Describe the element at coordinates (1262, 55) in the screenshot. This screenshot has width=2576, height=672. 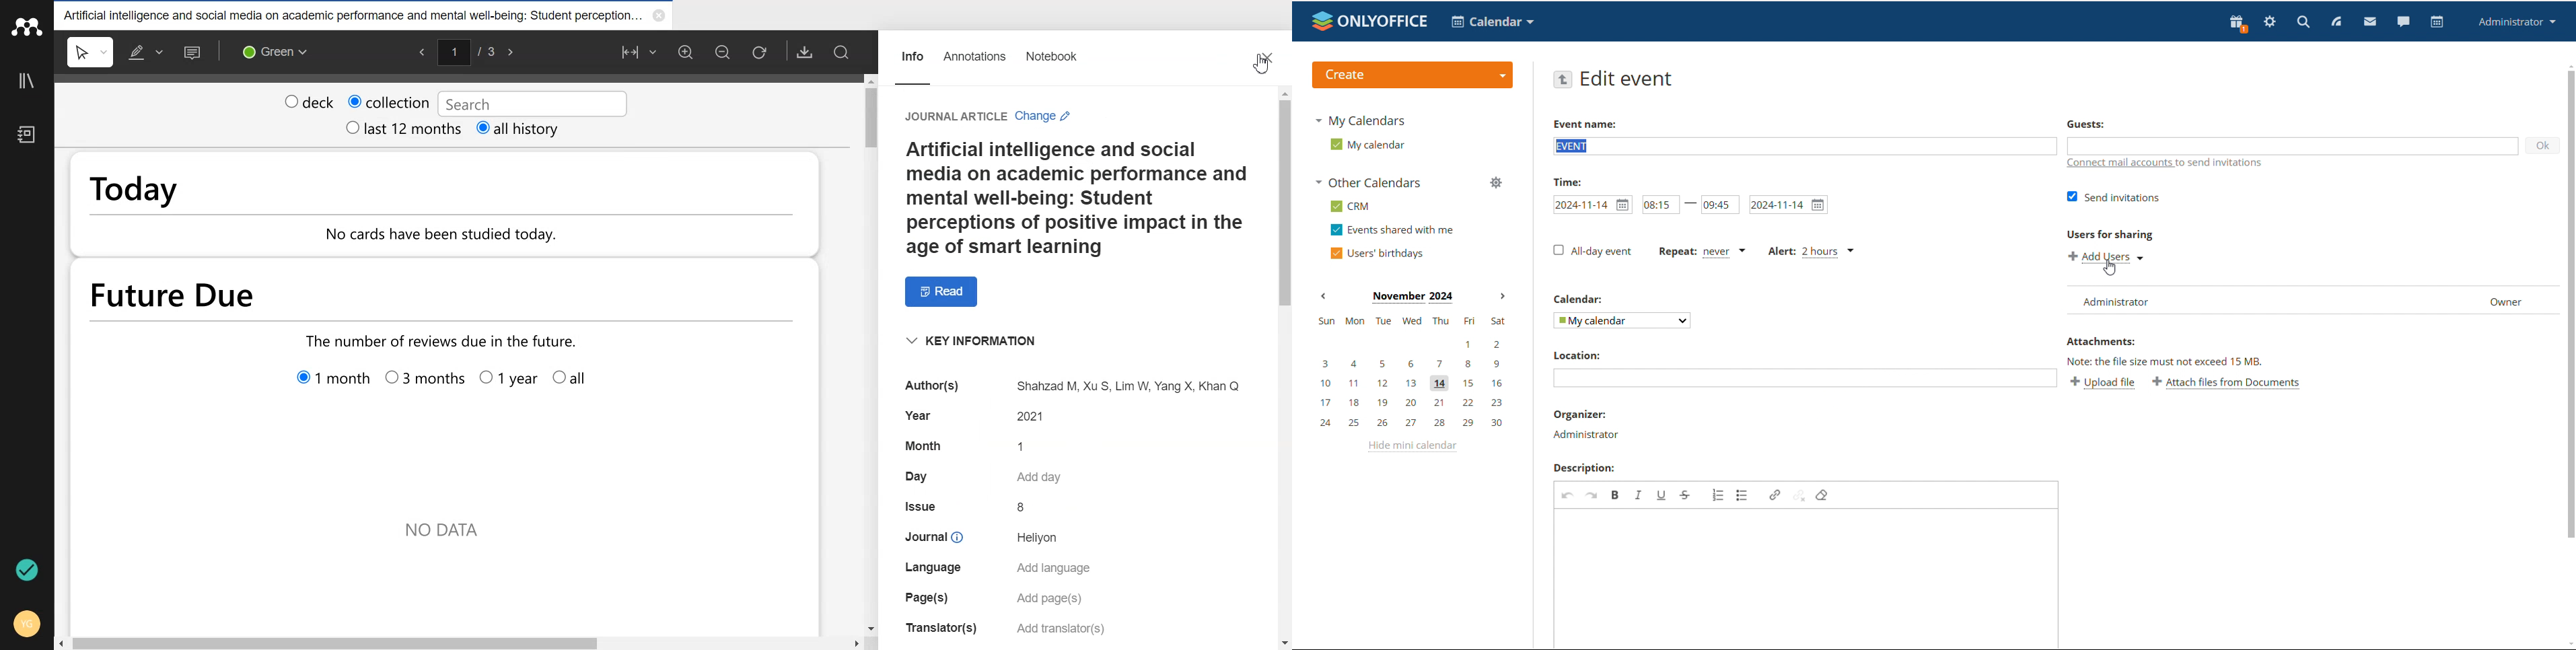
I see `Close` at that location.